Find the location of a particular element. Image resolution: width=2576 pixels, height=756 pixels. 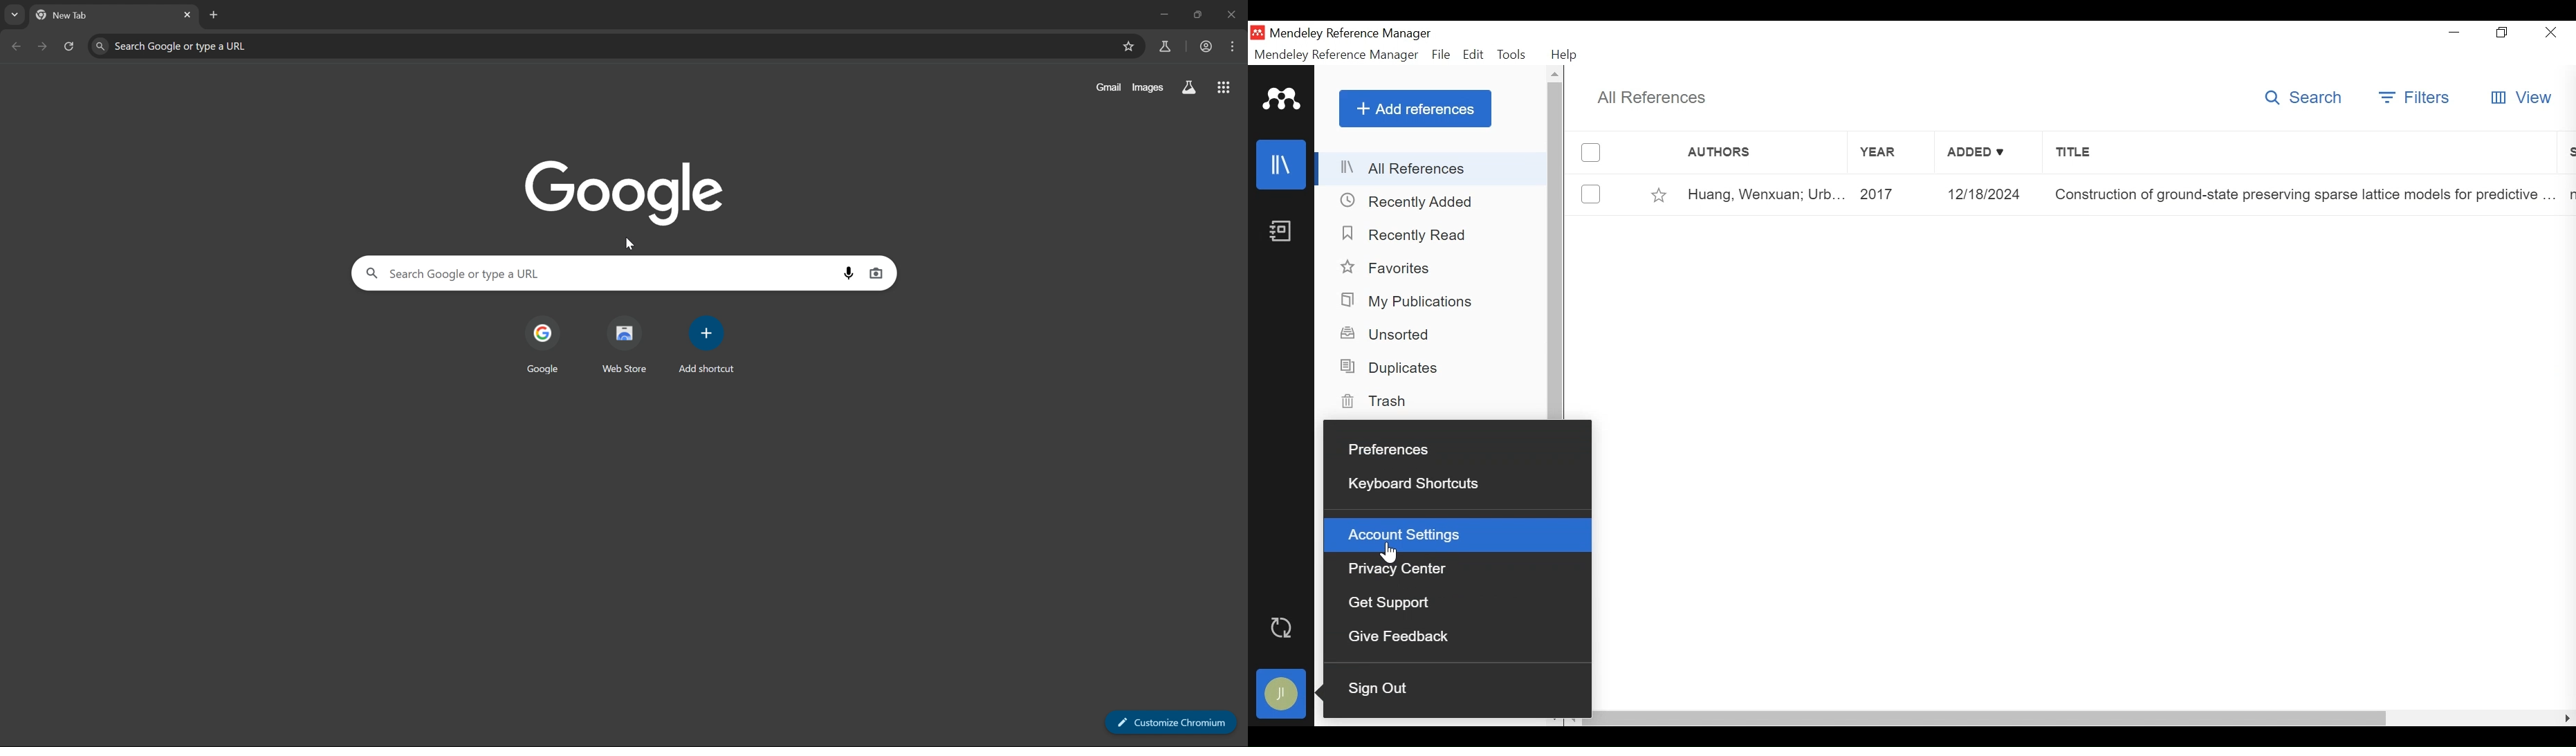

Library is located at coordinates (1282, 165).